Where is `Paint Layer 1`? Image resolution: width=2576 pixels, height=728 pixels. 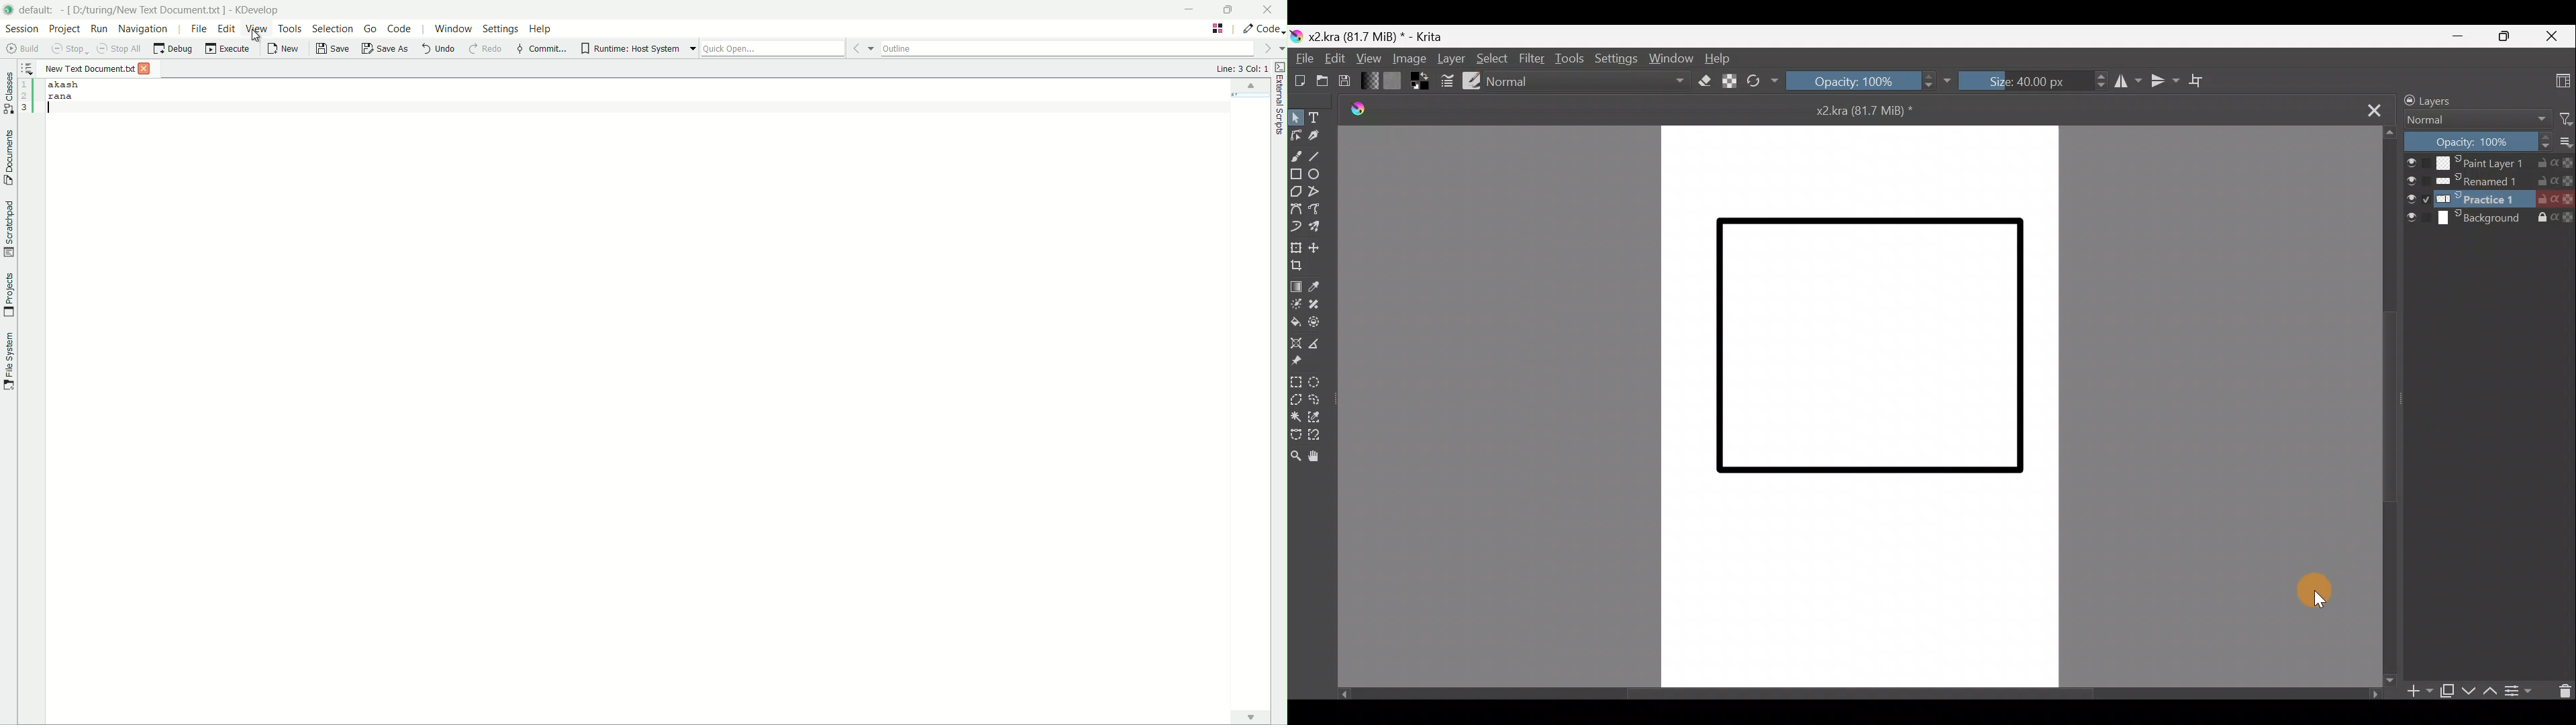
Paint Layer 1 is located at coordinates (2487, 162).